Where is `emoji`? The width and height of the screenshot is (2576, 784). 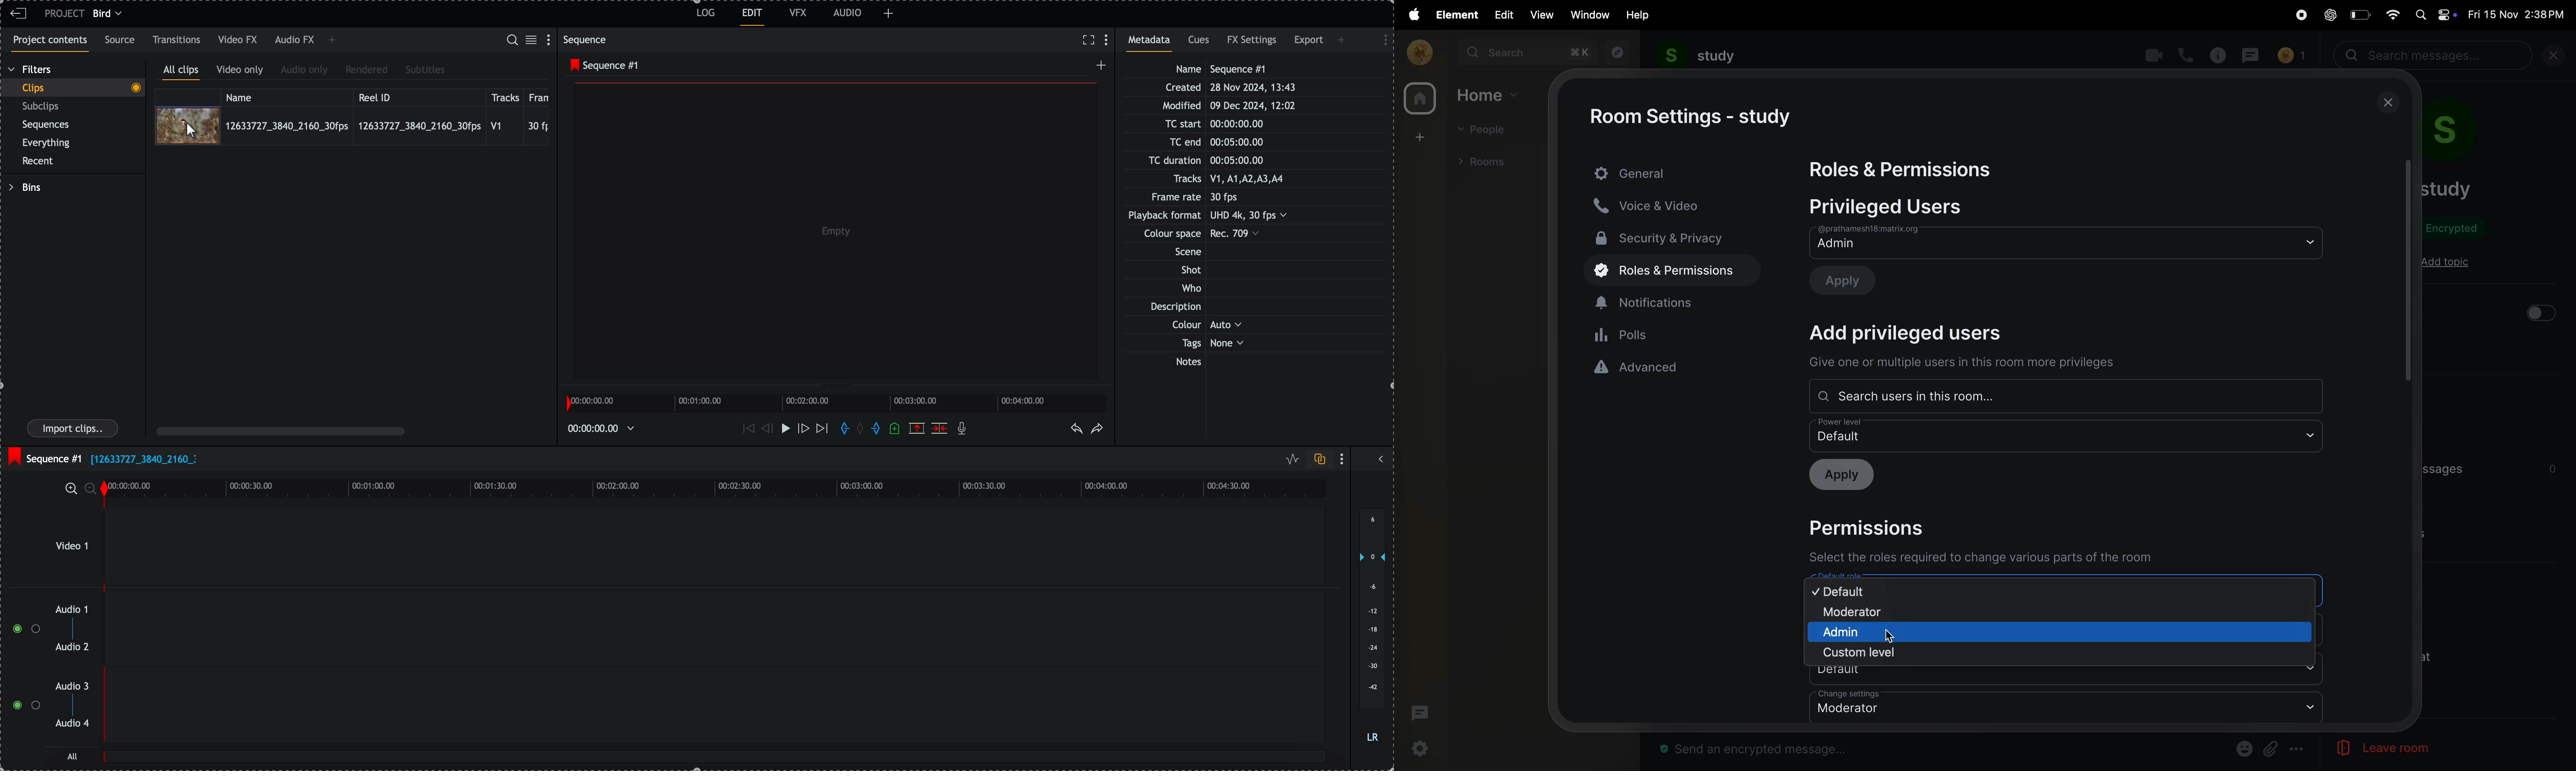
emoji is located at coordinates (2242, 748).